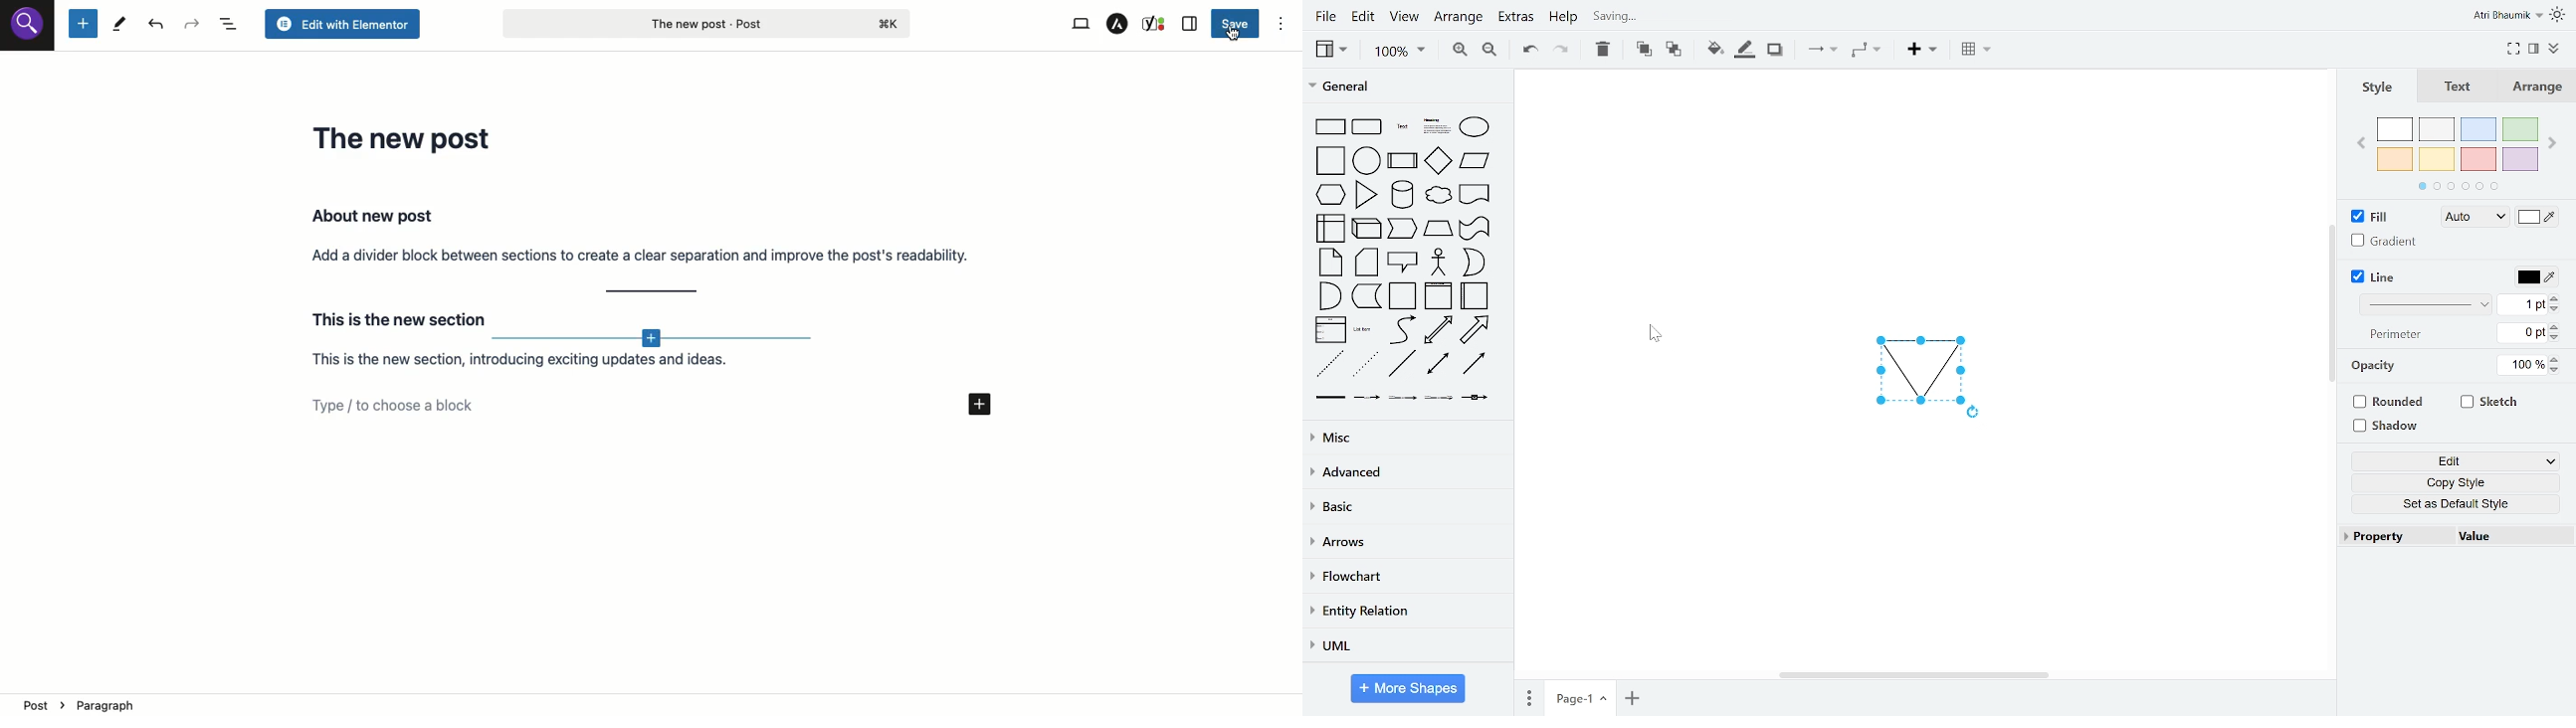  I want to click on curve, so click(1400, 330).